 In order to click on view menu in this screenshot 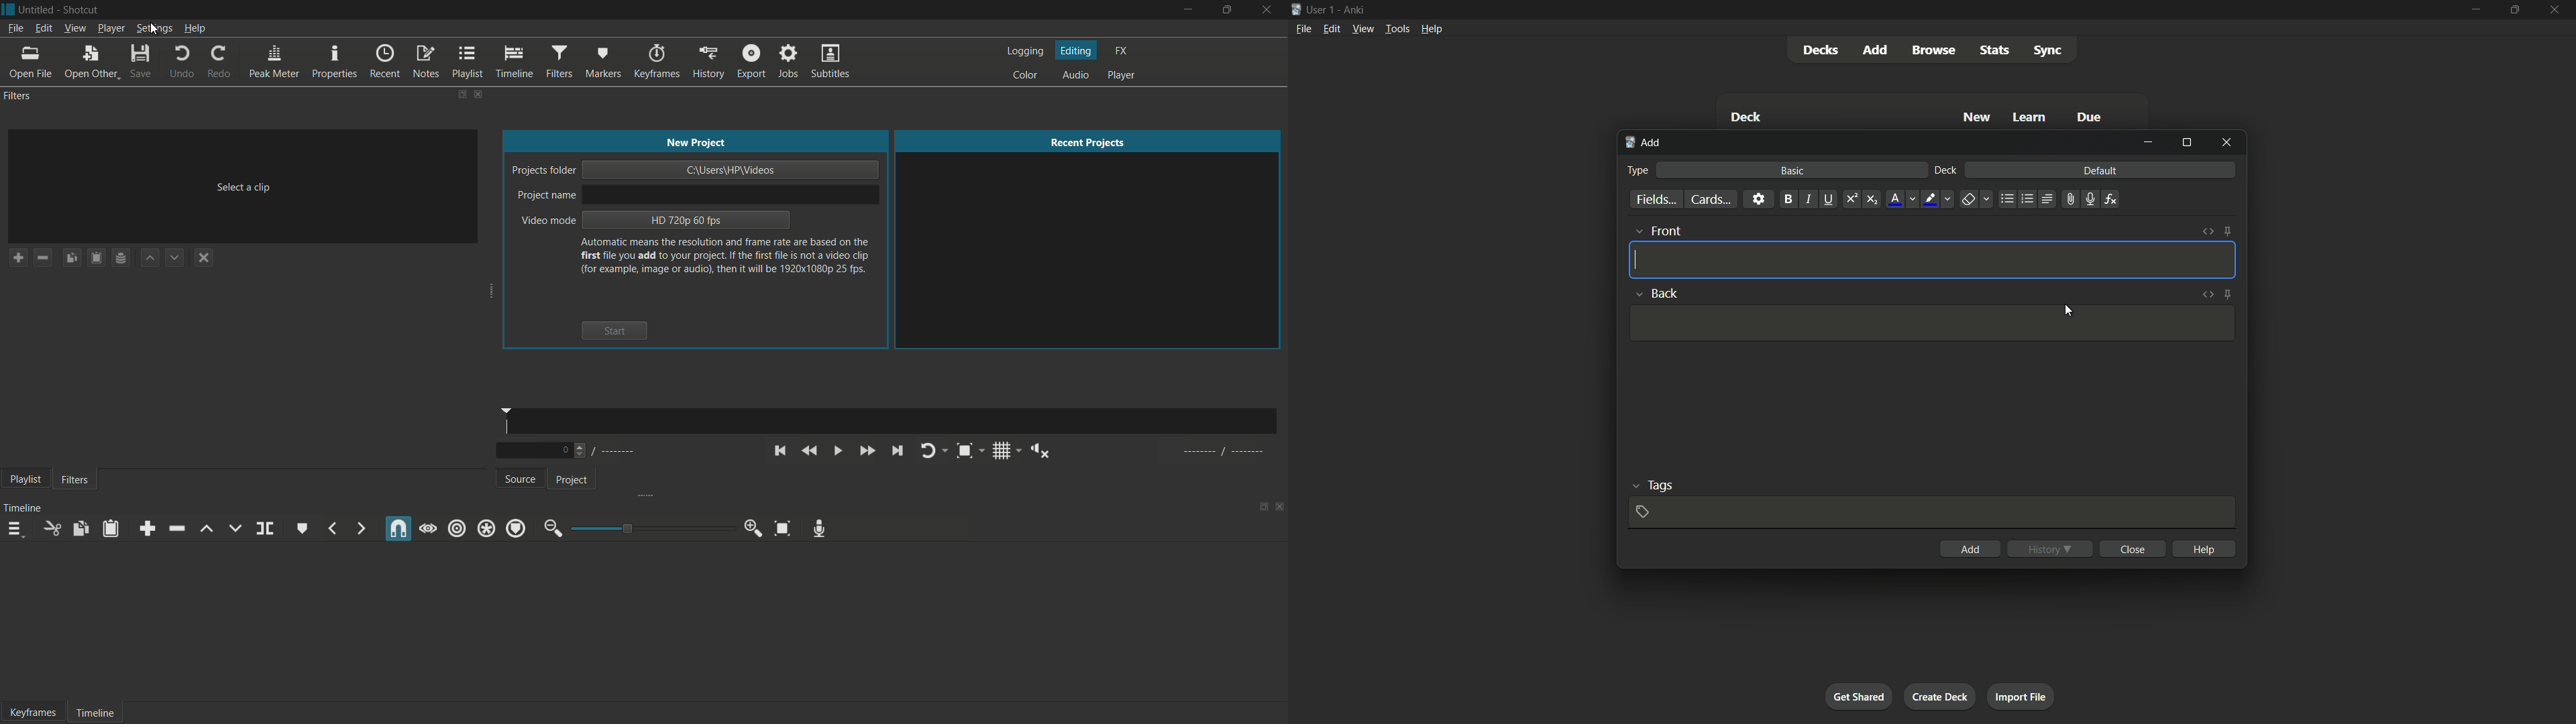, I will do `click(74, 29)`.